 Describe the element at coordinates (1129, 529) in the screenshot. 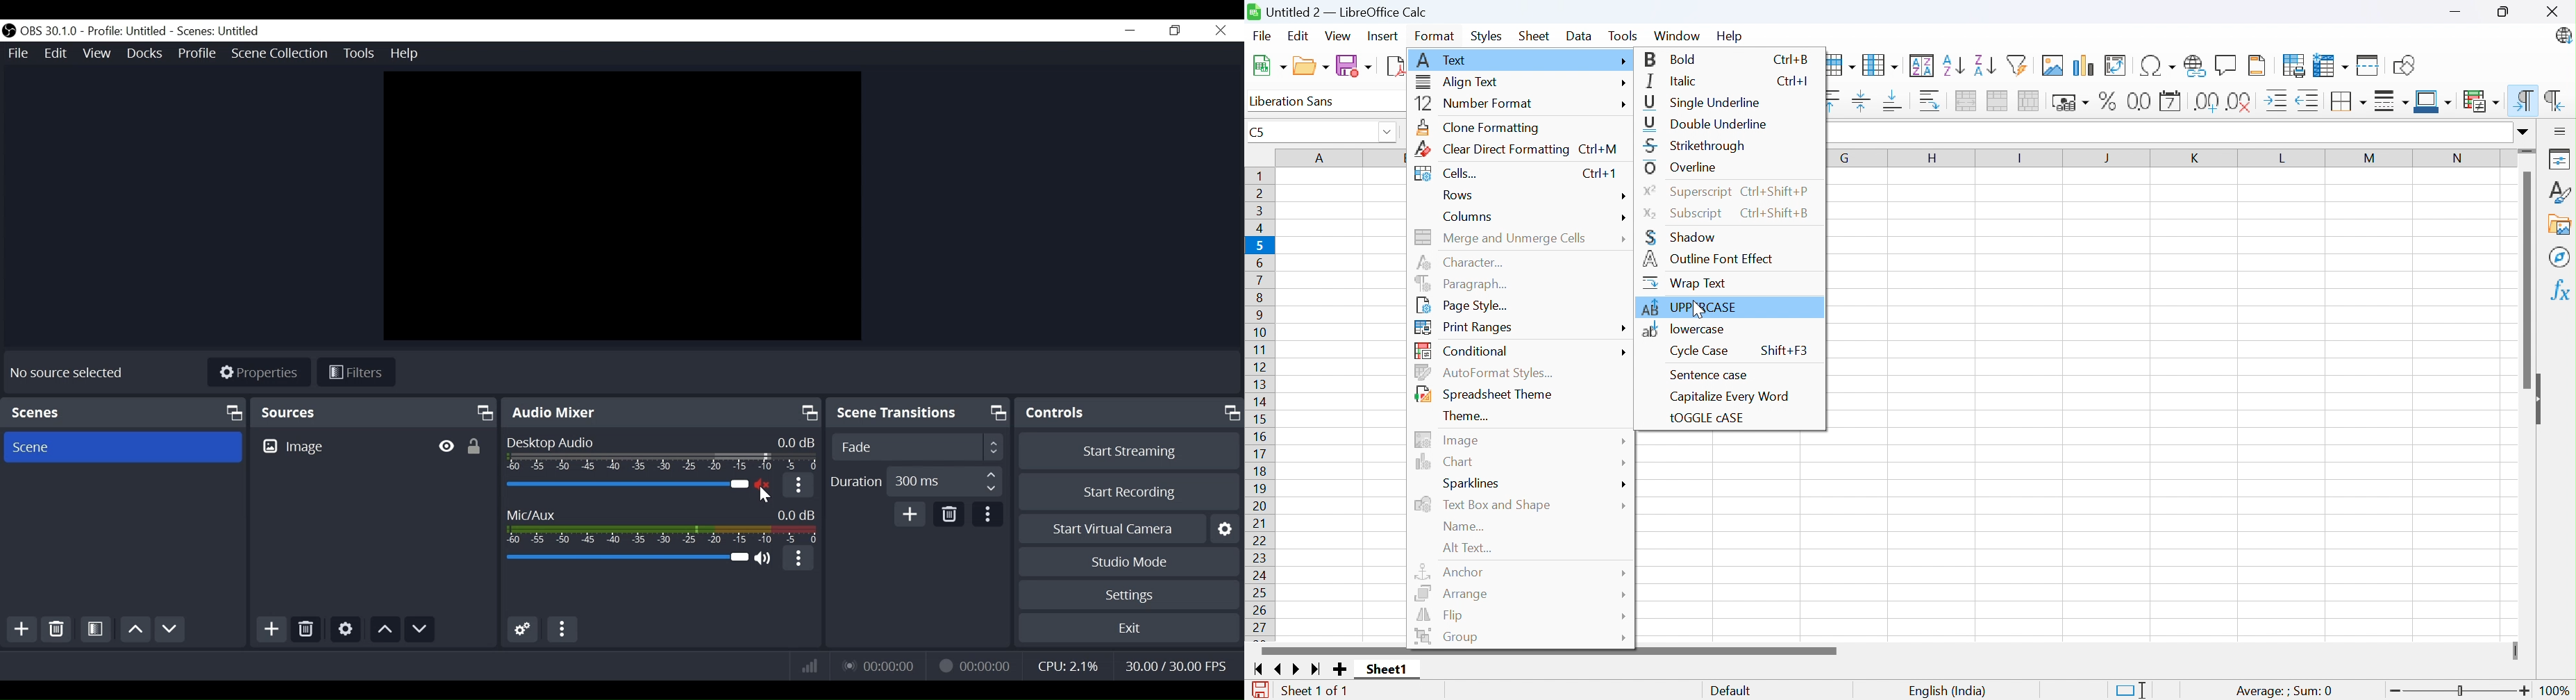

I see `Start Virtual Camera` at that location.